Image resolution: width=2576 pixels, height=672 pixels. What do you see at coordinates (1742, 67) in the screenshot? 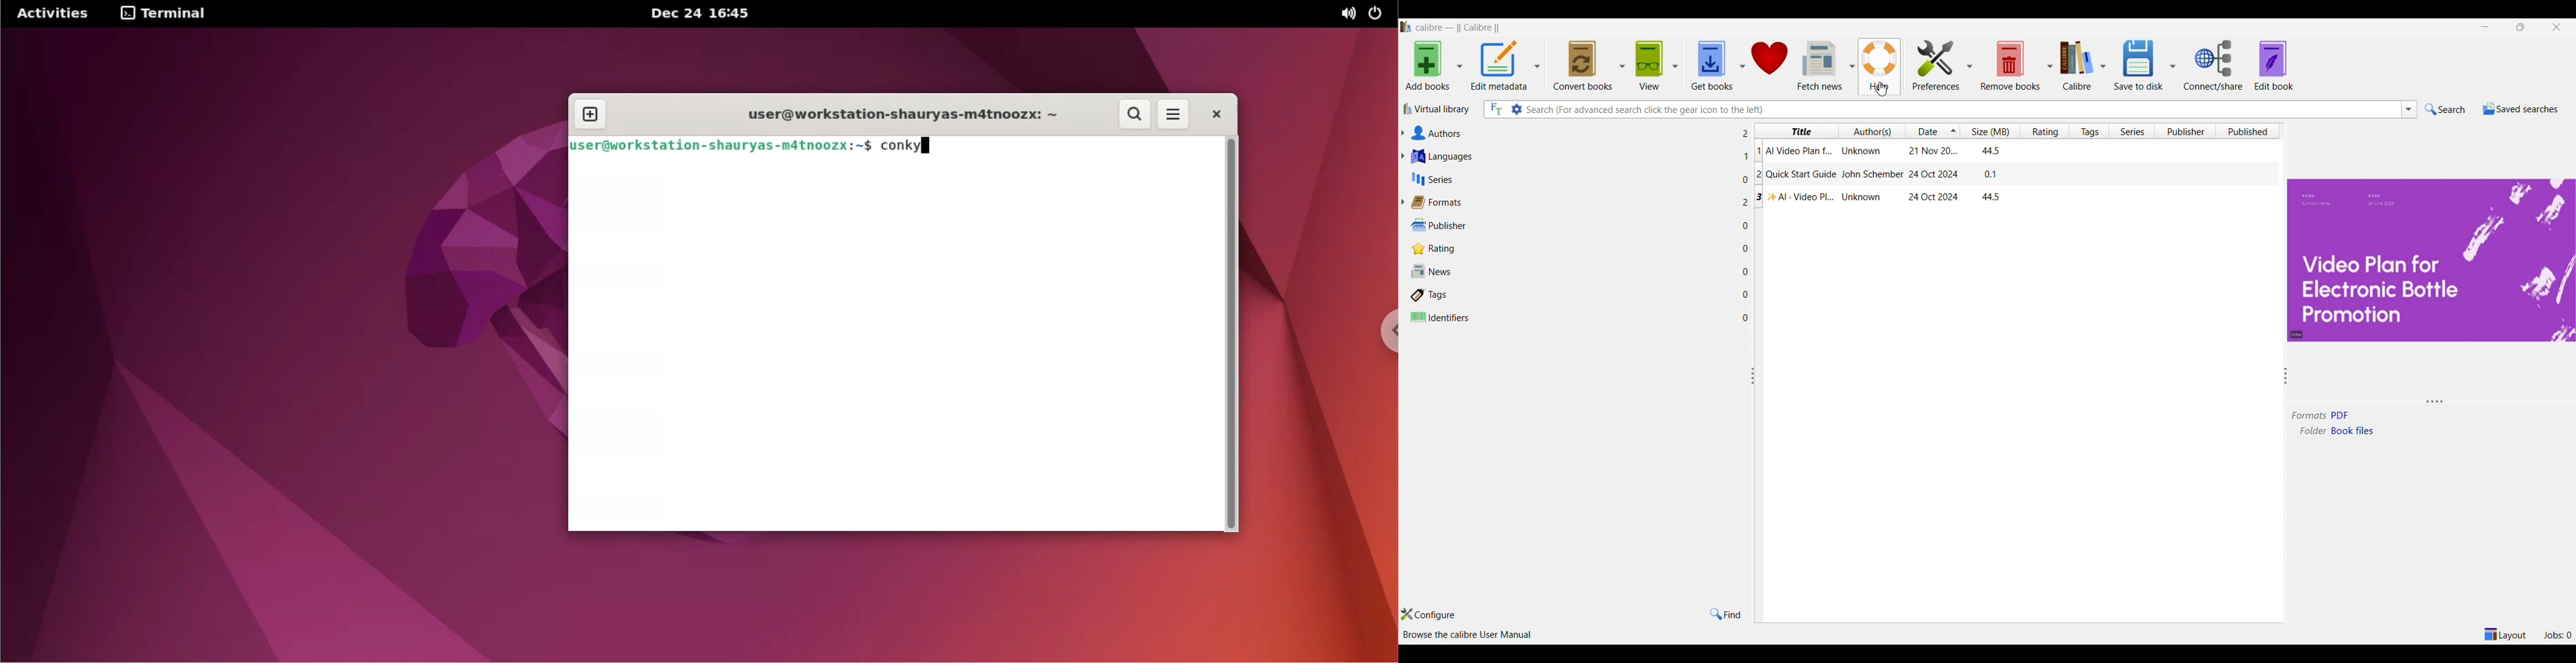
I see `Get book options` at bounding box center [1742, 67].